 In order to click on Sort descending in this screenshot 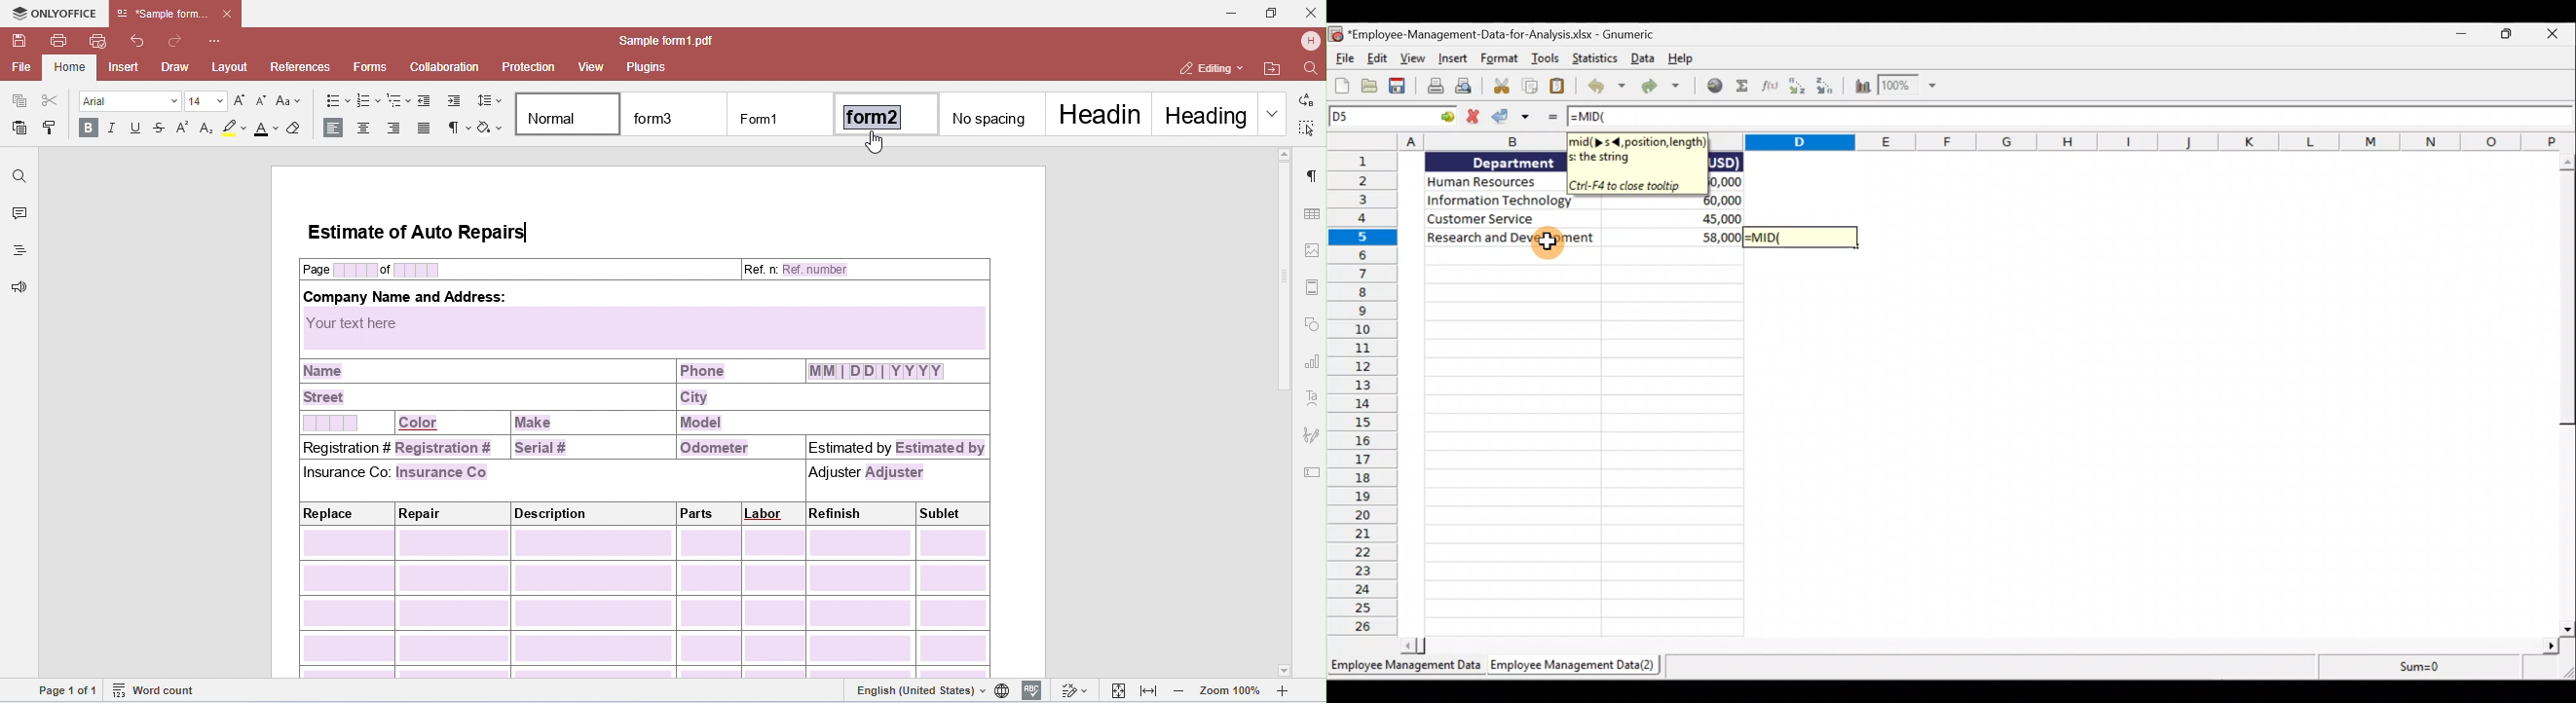, I will do `click(1831, 89)`.